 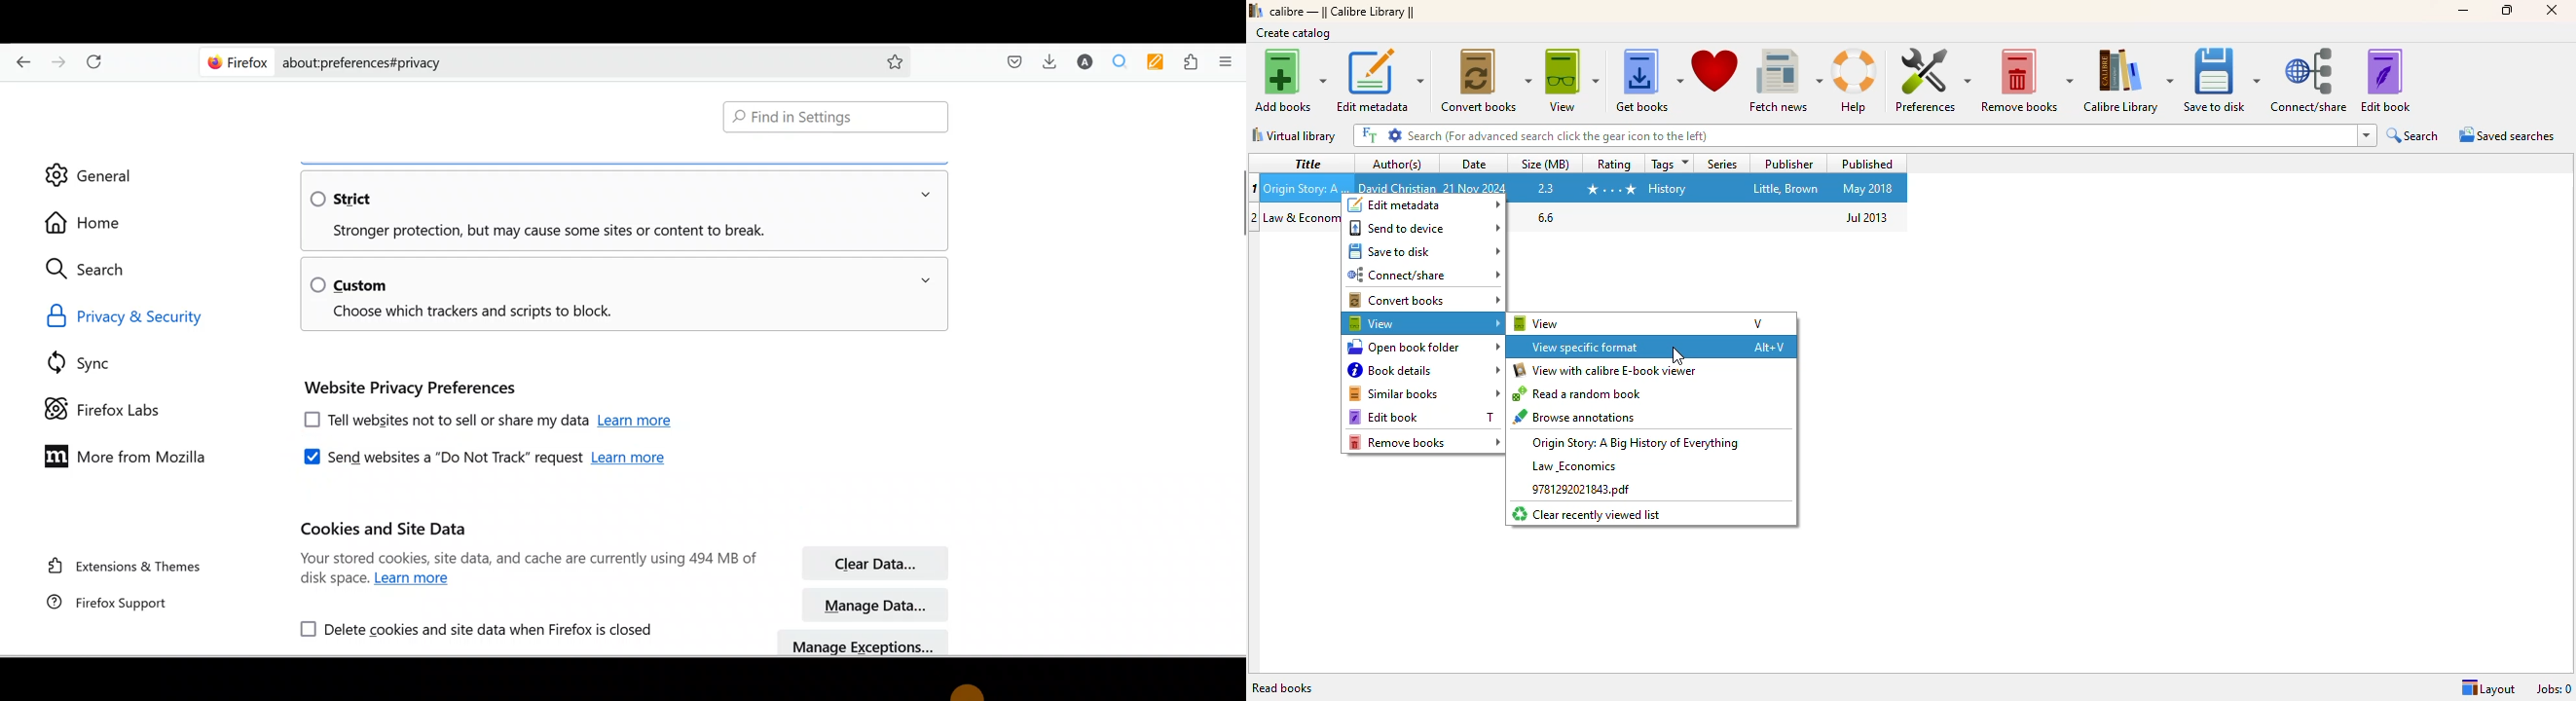 I want to click on Learn more, so click(x=628, y=460).